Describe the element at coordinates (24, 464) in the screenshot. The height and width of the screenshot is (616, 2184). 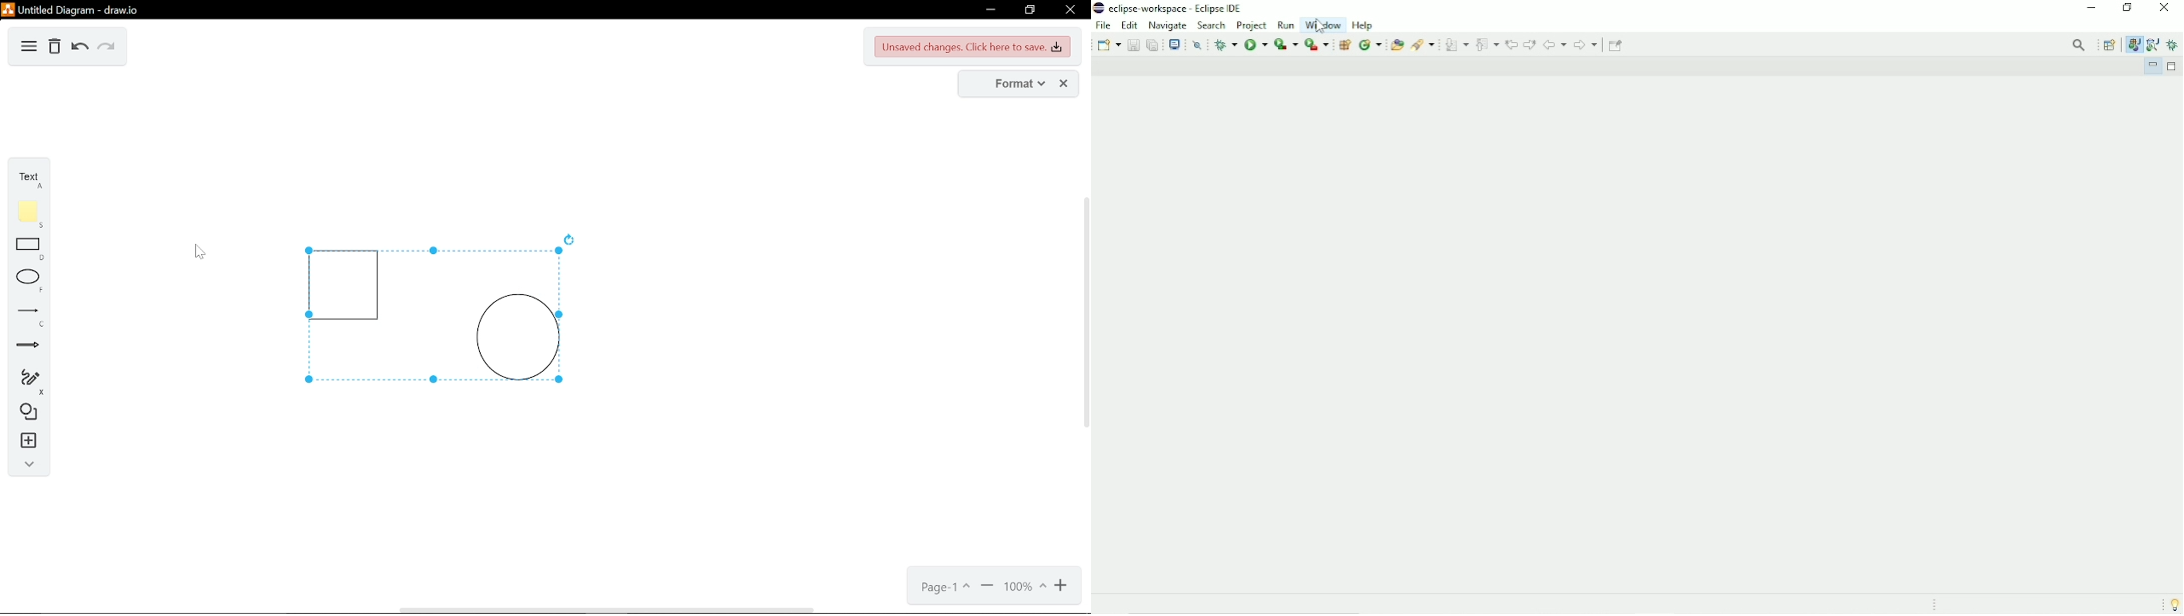
I see `collapse` at that location.